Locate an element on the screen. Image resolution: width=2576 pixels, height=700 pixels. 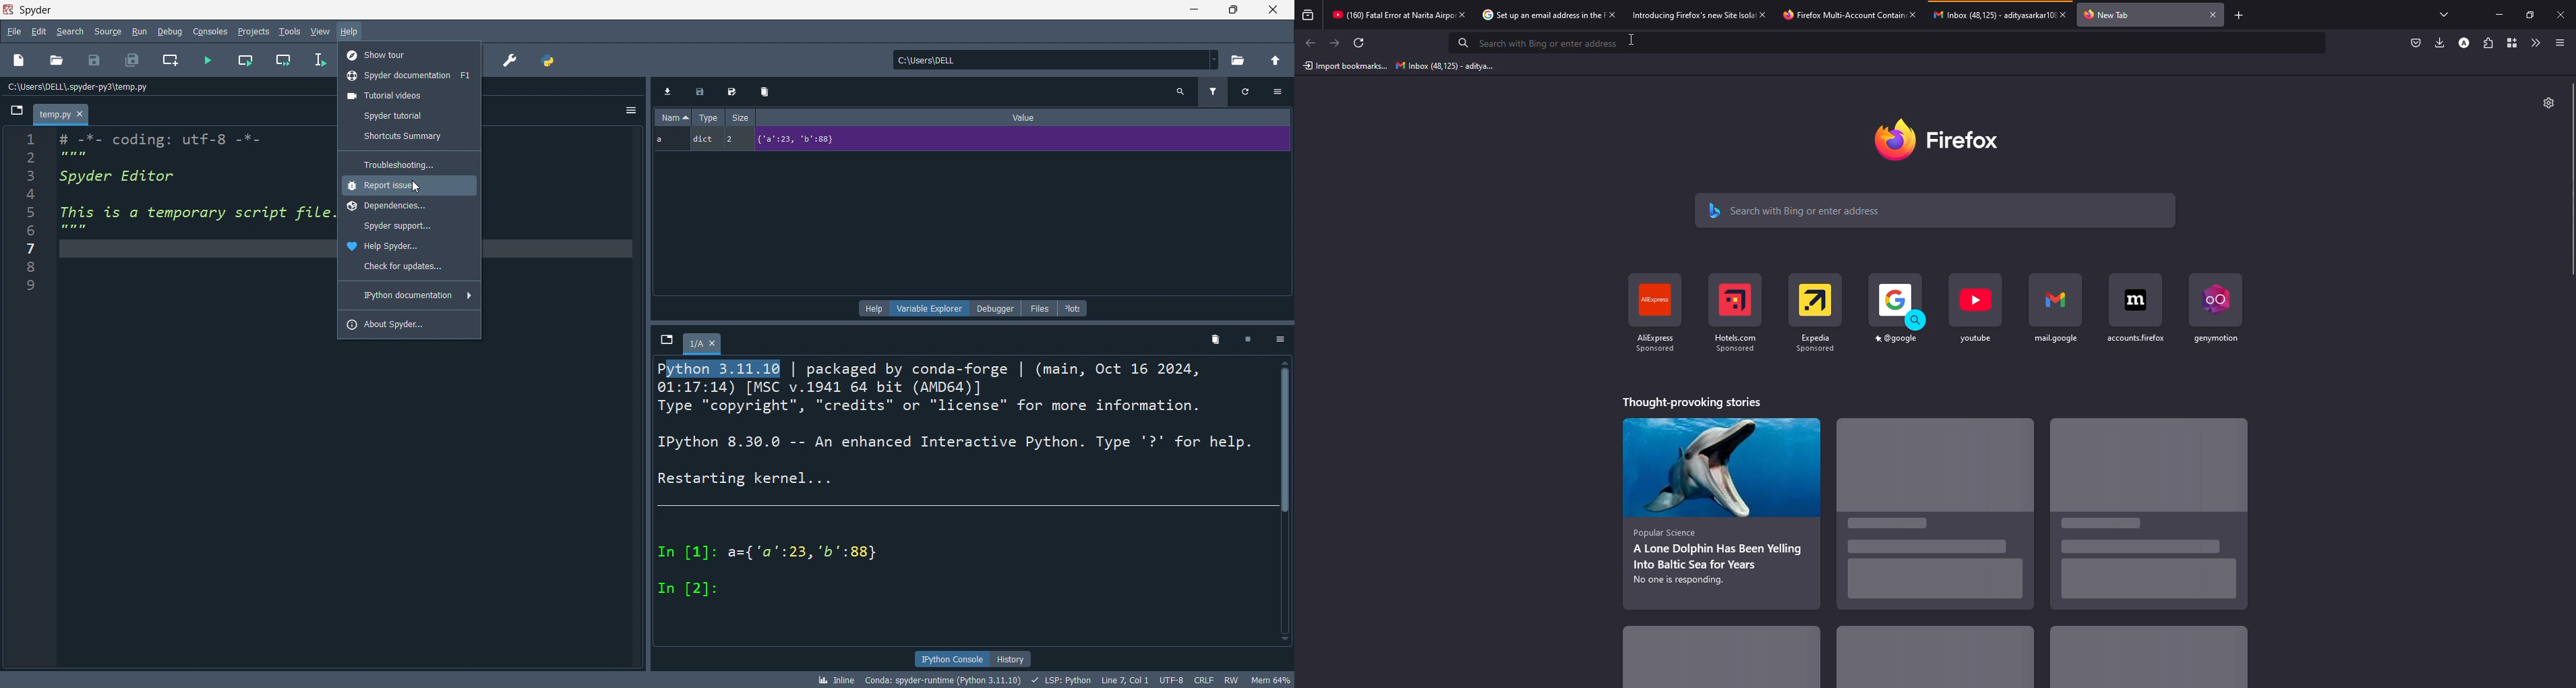
settings is located at coordinates (2548, 103).